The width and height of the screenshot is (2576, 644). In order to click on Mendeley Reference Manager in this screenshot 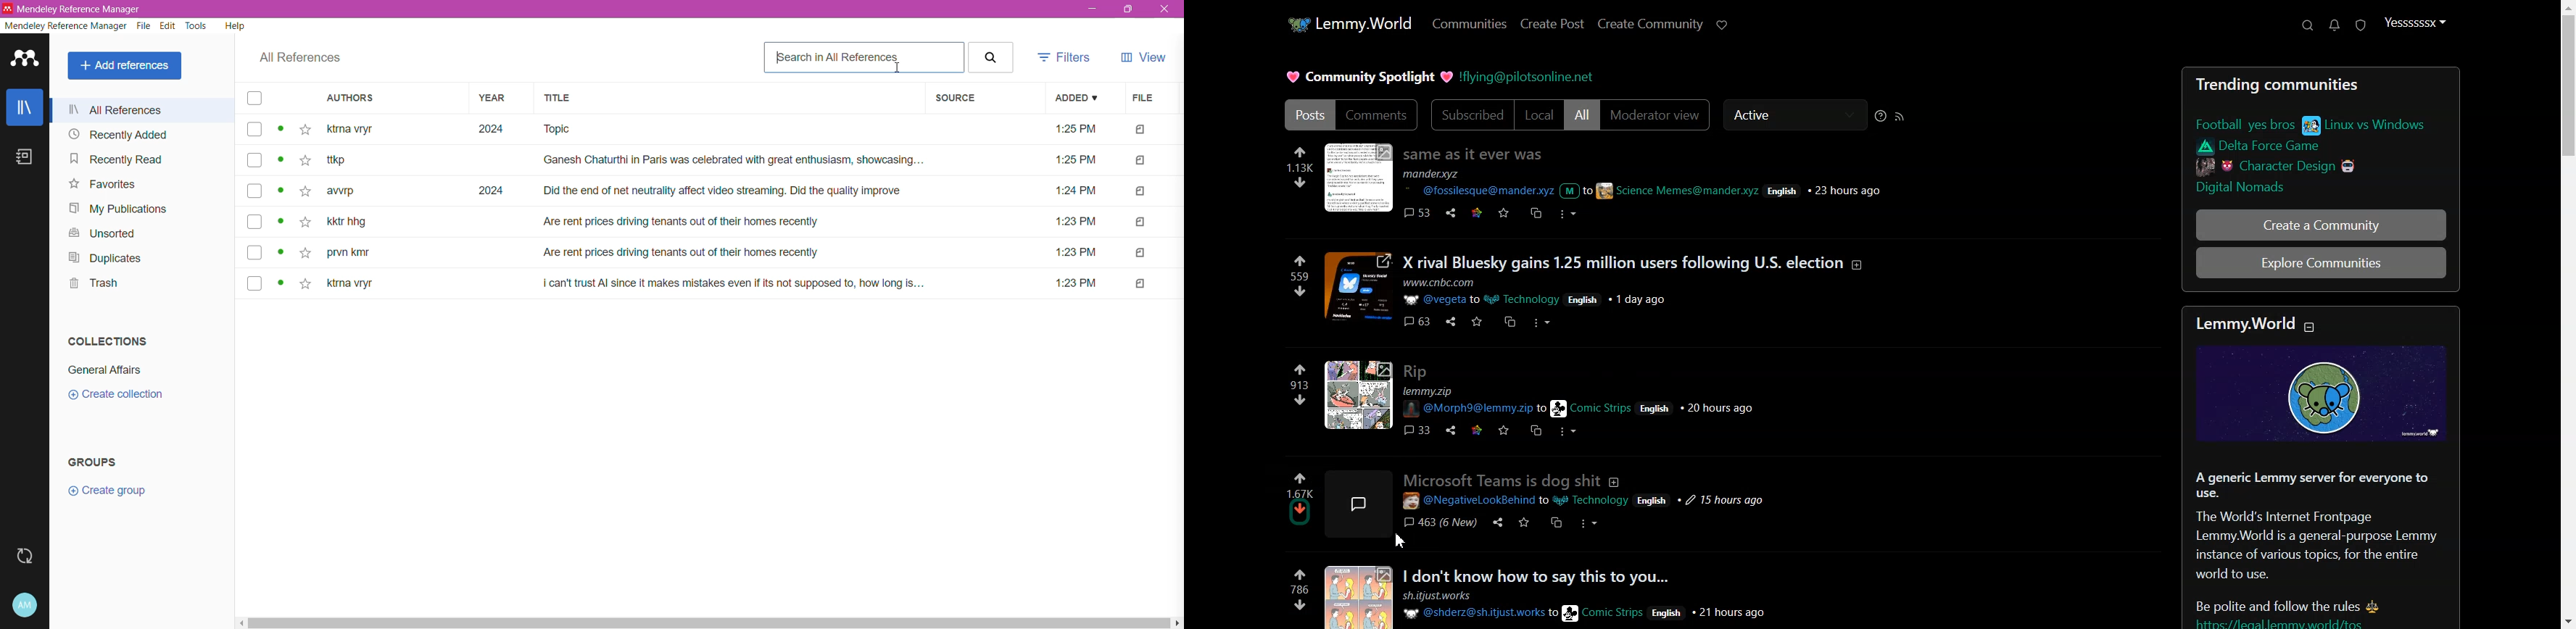, I will do `click(75, 9)`.